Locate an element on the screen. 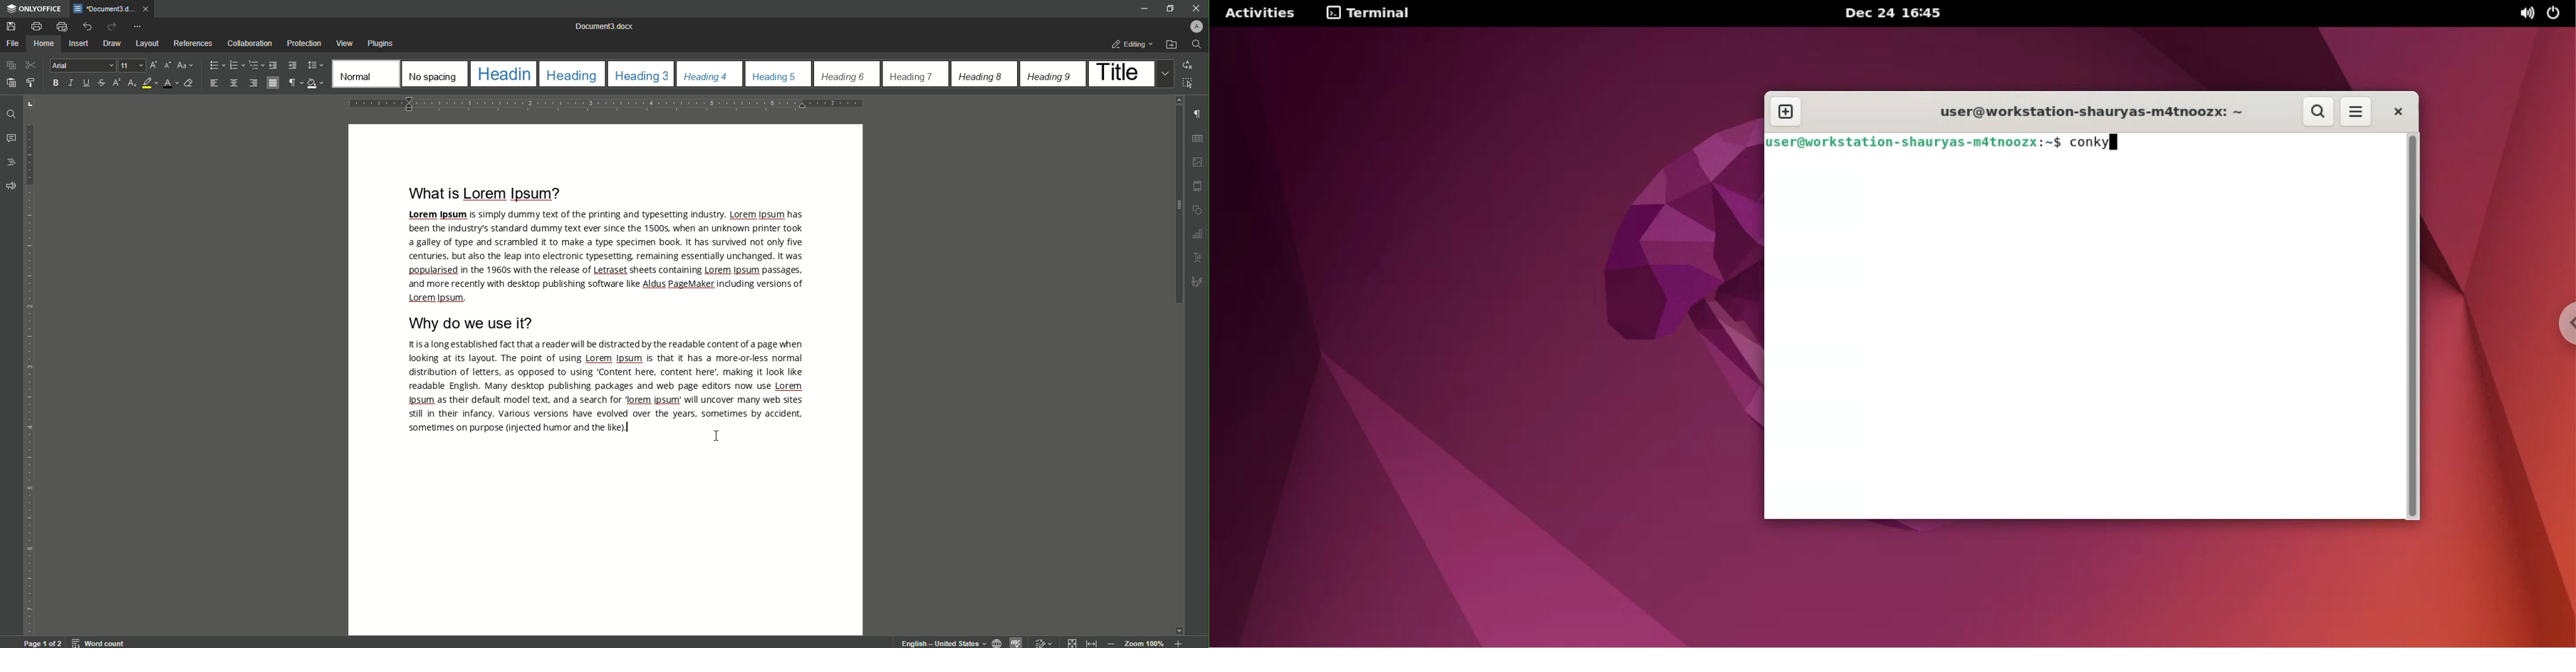 The width and height of the screenshot is (2576, 672). Multilevel List is located at coordinates (253, 65).